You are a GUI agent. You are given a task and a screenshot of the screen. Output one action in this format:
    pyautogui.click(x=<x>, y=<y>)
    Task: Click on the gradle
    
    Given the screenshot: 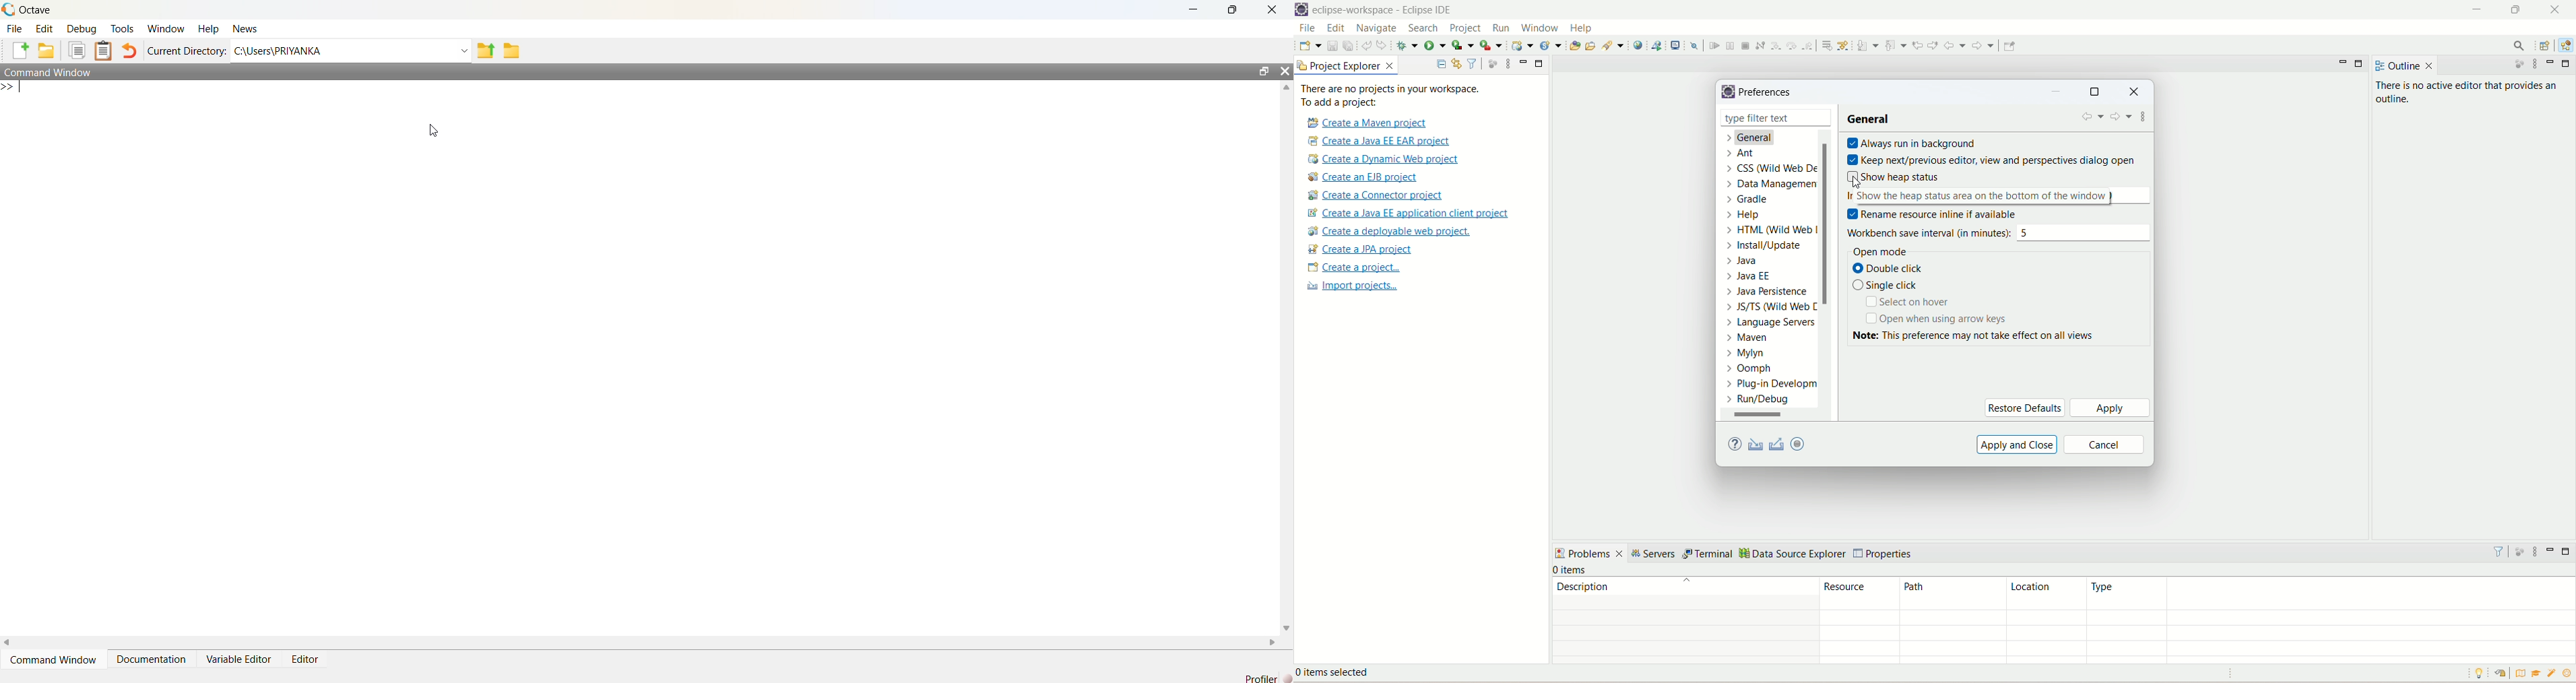 What is the action you would take?
    pyautogui.click(x=1752, y=201)
    